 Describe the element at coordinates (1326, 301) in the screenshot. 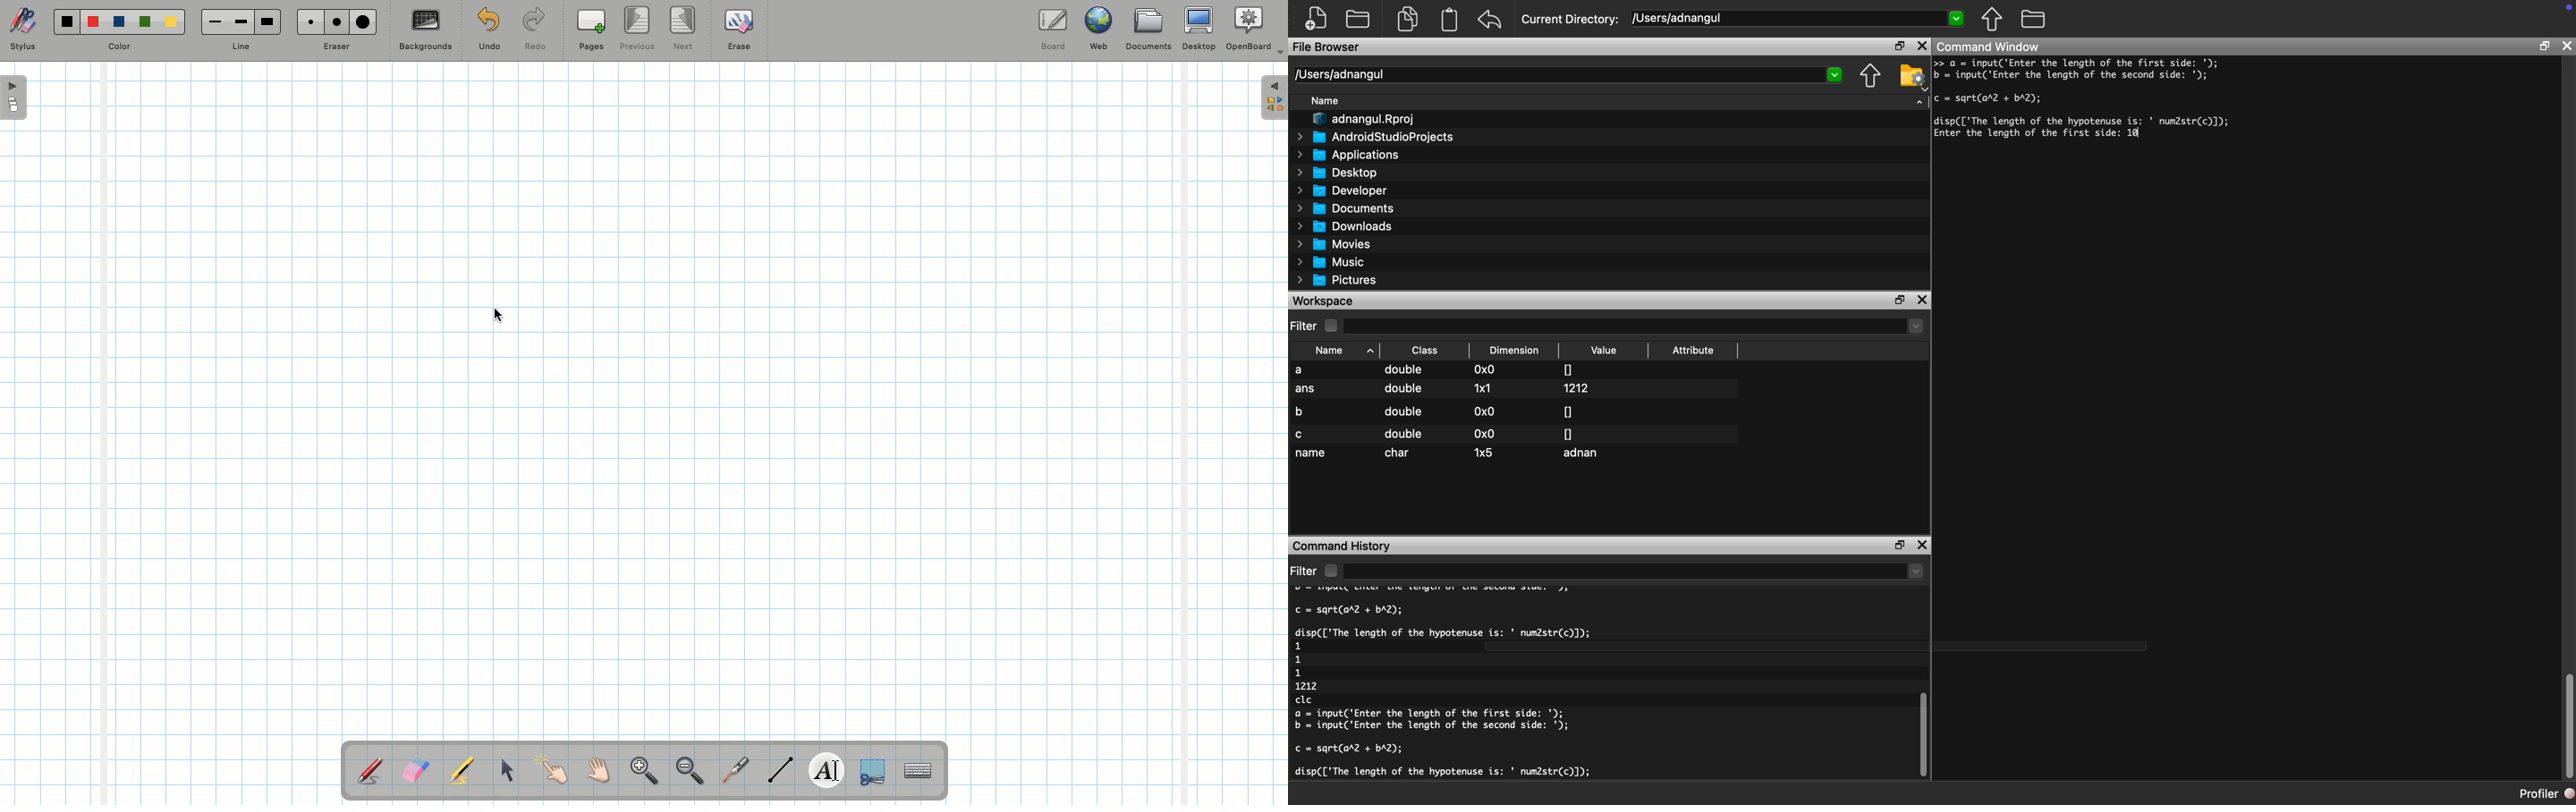

I see `Workspace` at that location.